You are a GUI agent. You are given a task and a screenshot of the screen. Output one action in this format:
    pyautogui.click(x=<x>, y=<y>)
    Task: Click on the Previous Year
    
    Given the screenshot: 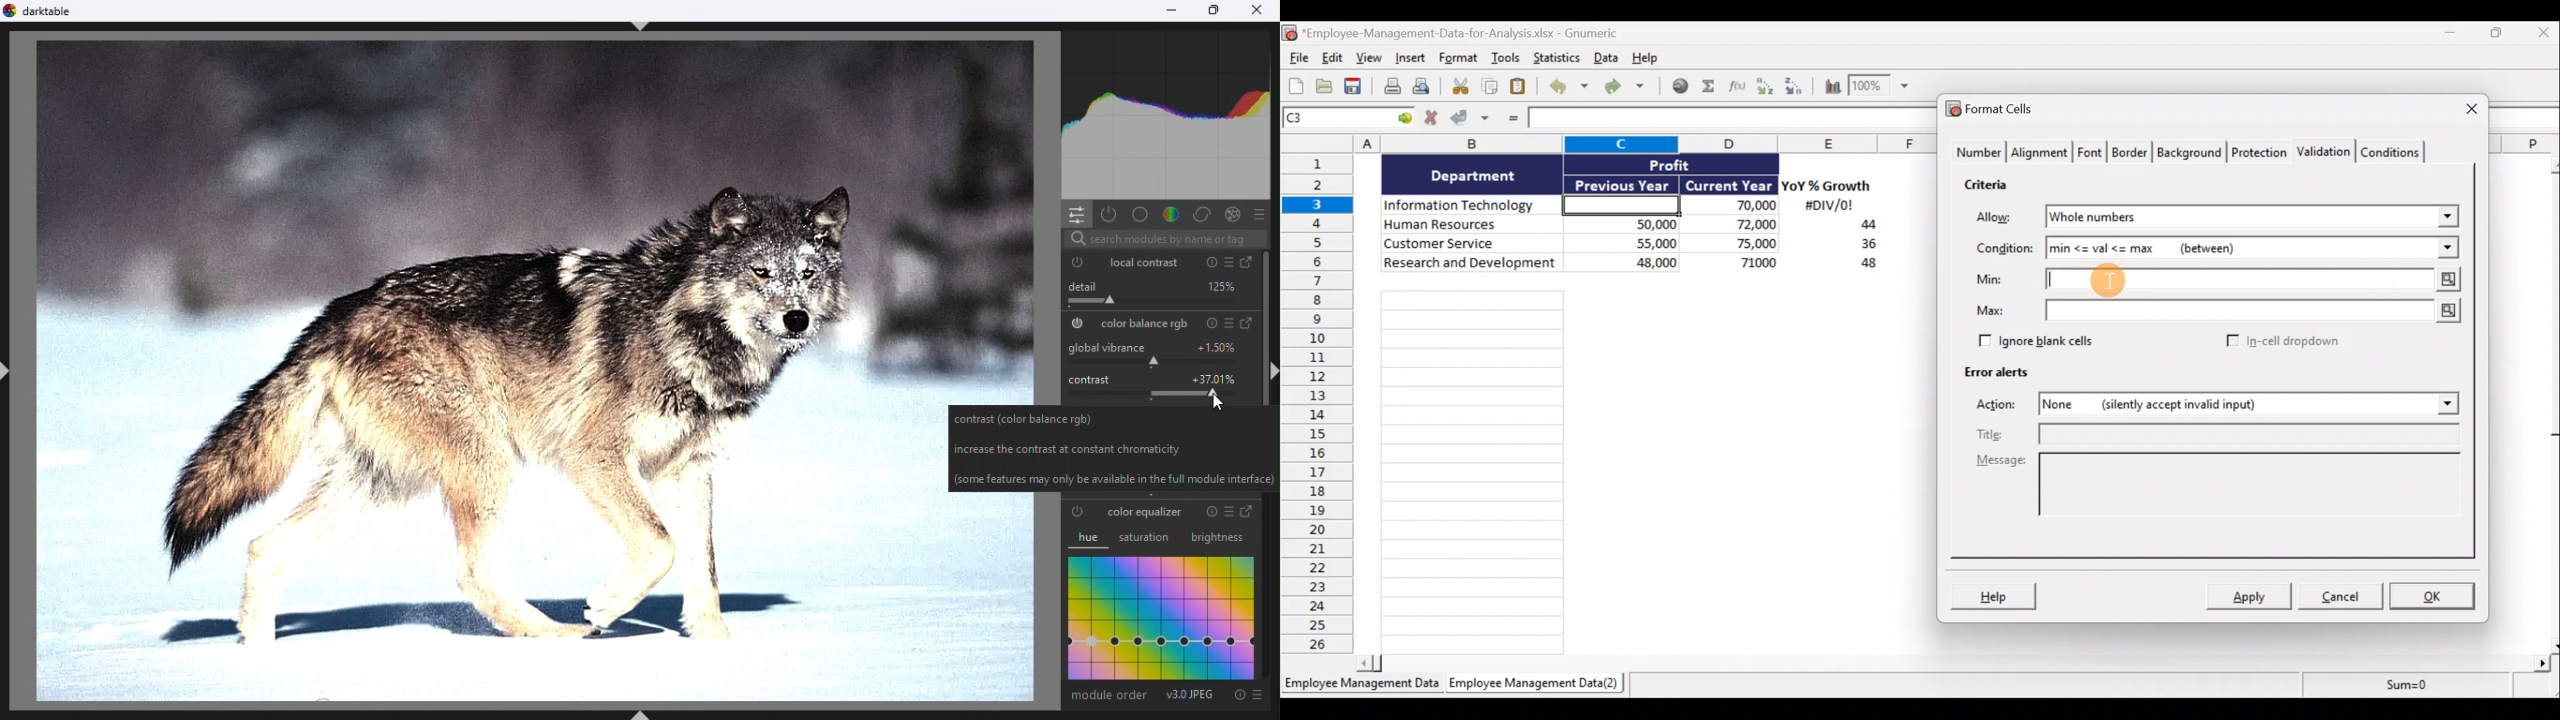 What is the action you would take?
    pyautogui.click(x=1623, y=183)
    